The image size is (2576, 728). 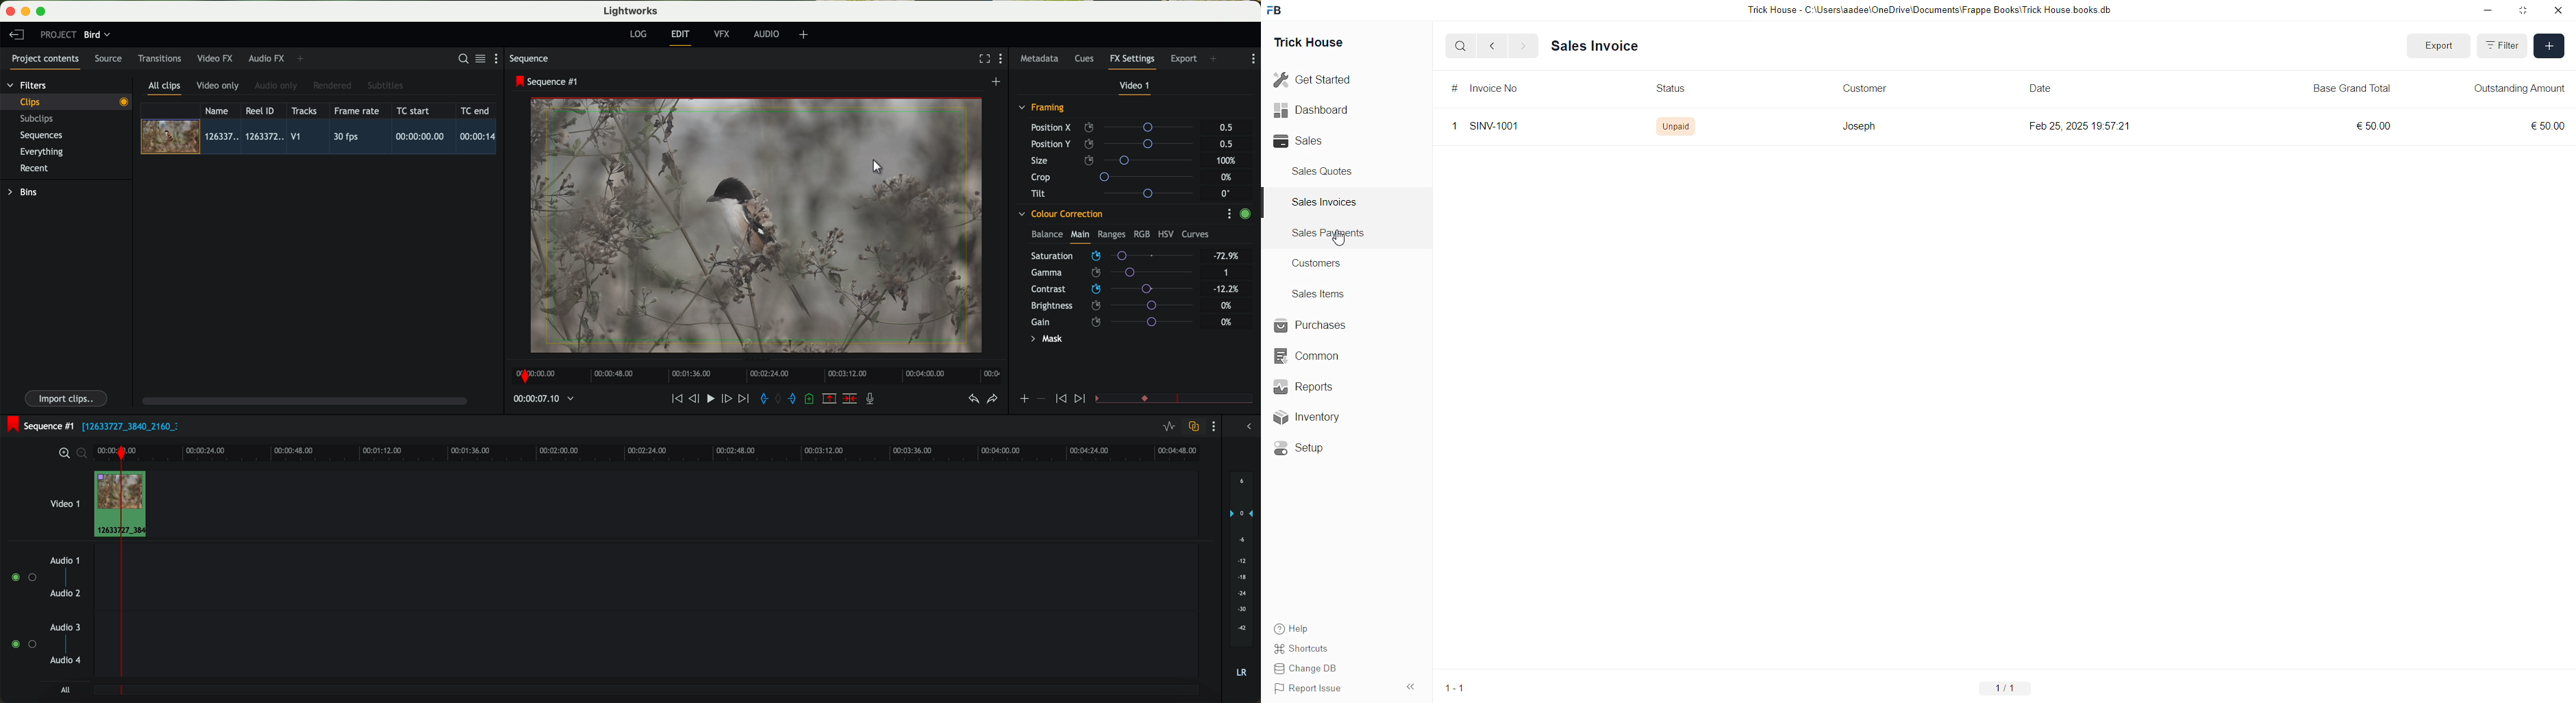 I want to click on Add Invoice, so click(x=2550, y=46).